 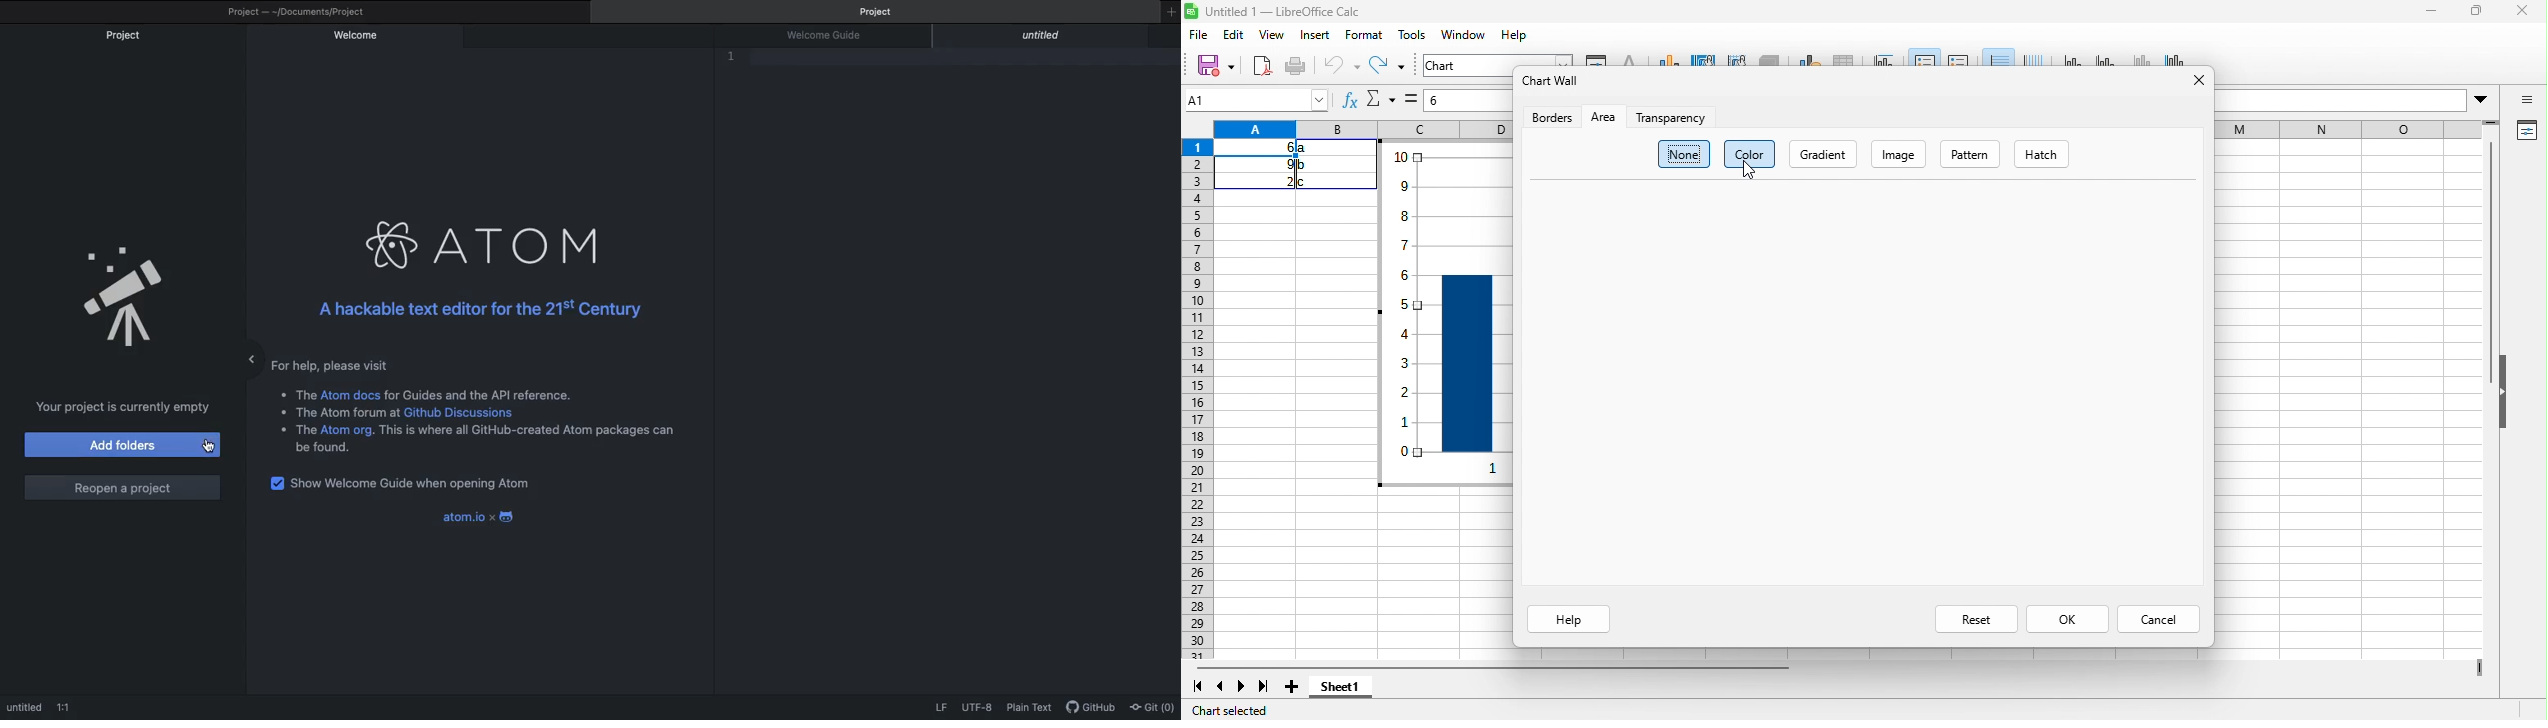 I want to click on UTF-8, so click(x=977, y=705).